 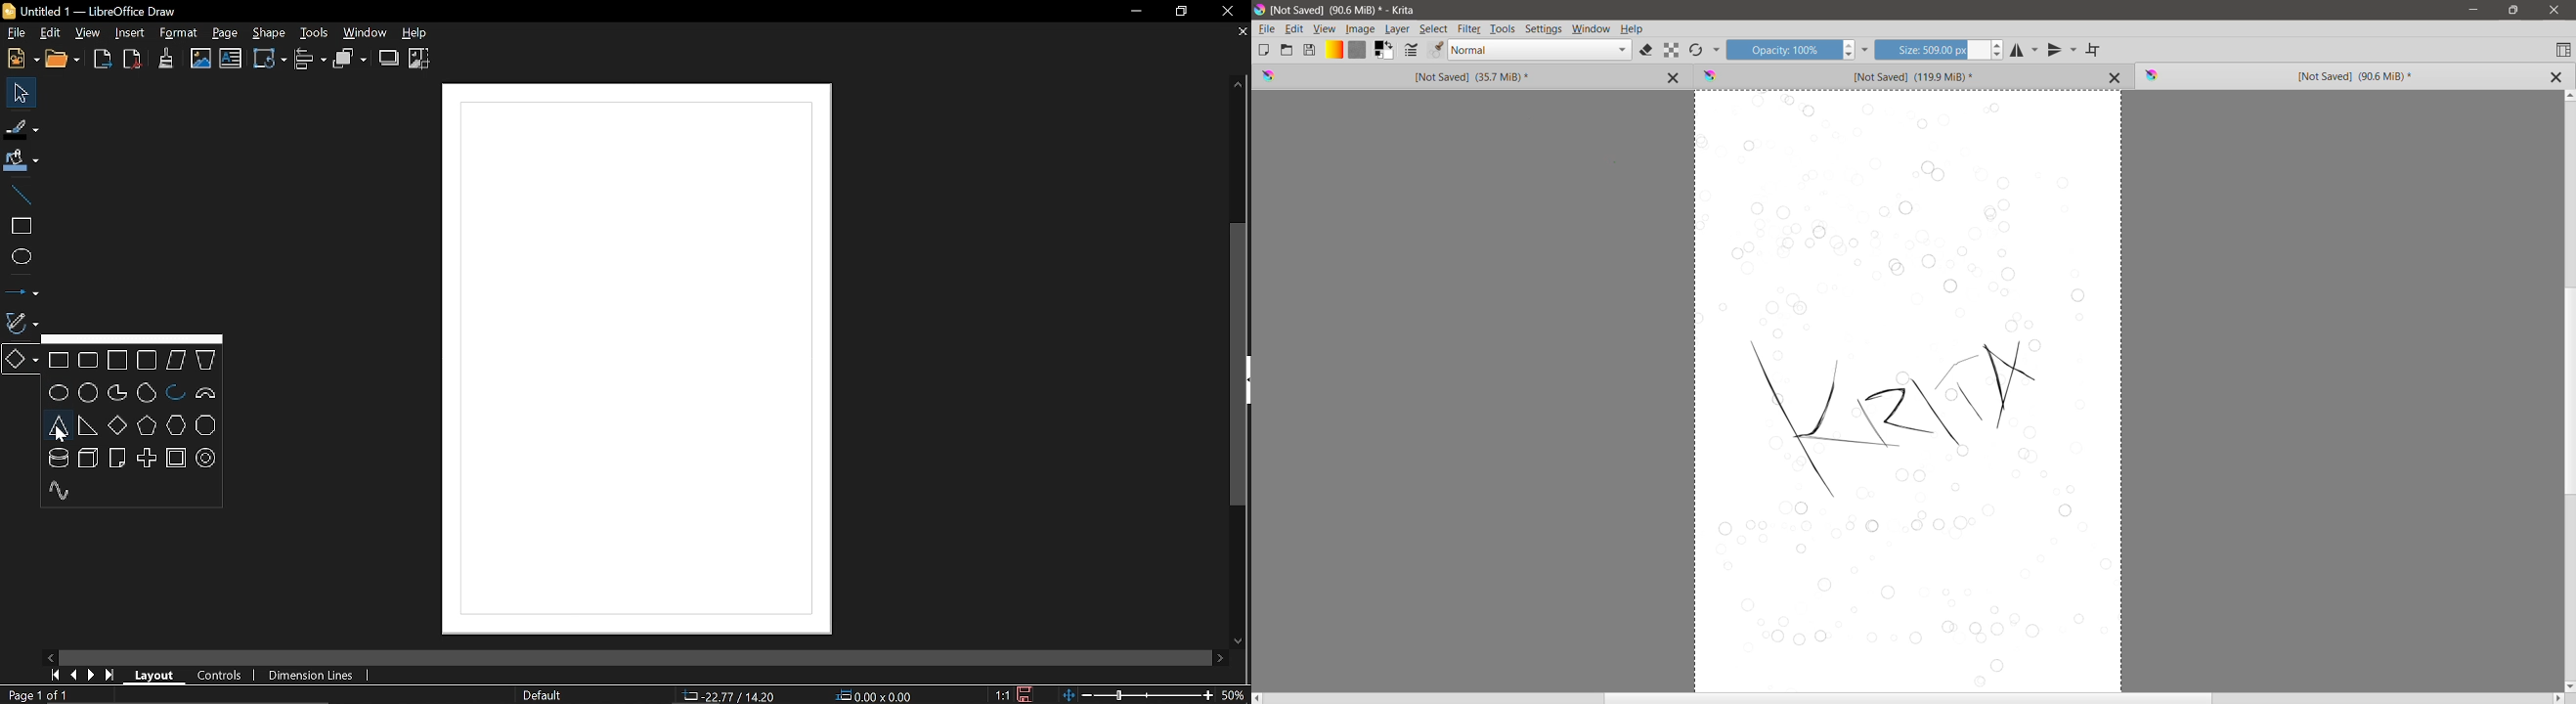 I want to click on Move down, so click(x=1236, y=640).